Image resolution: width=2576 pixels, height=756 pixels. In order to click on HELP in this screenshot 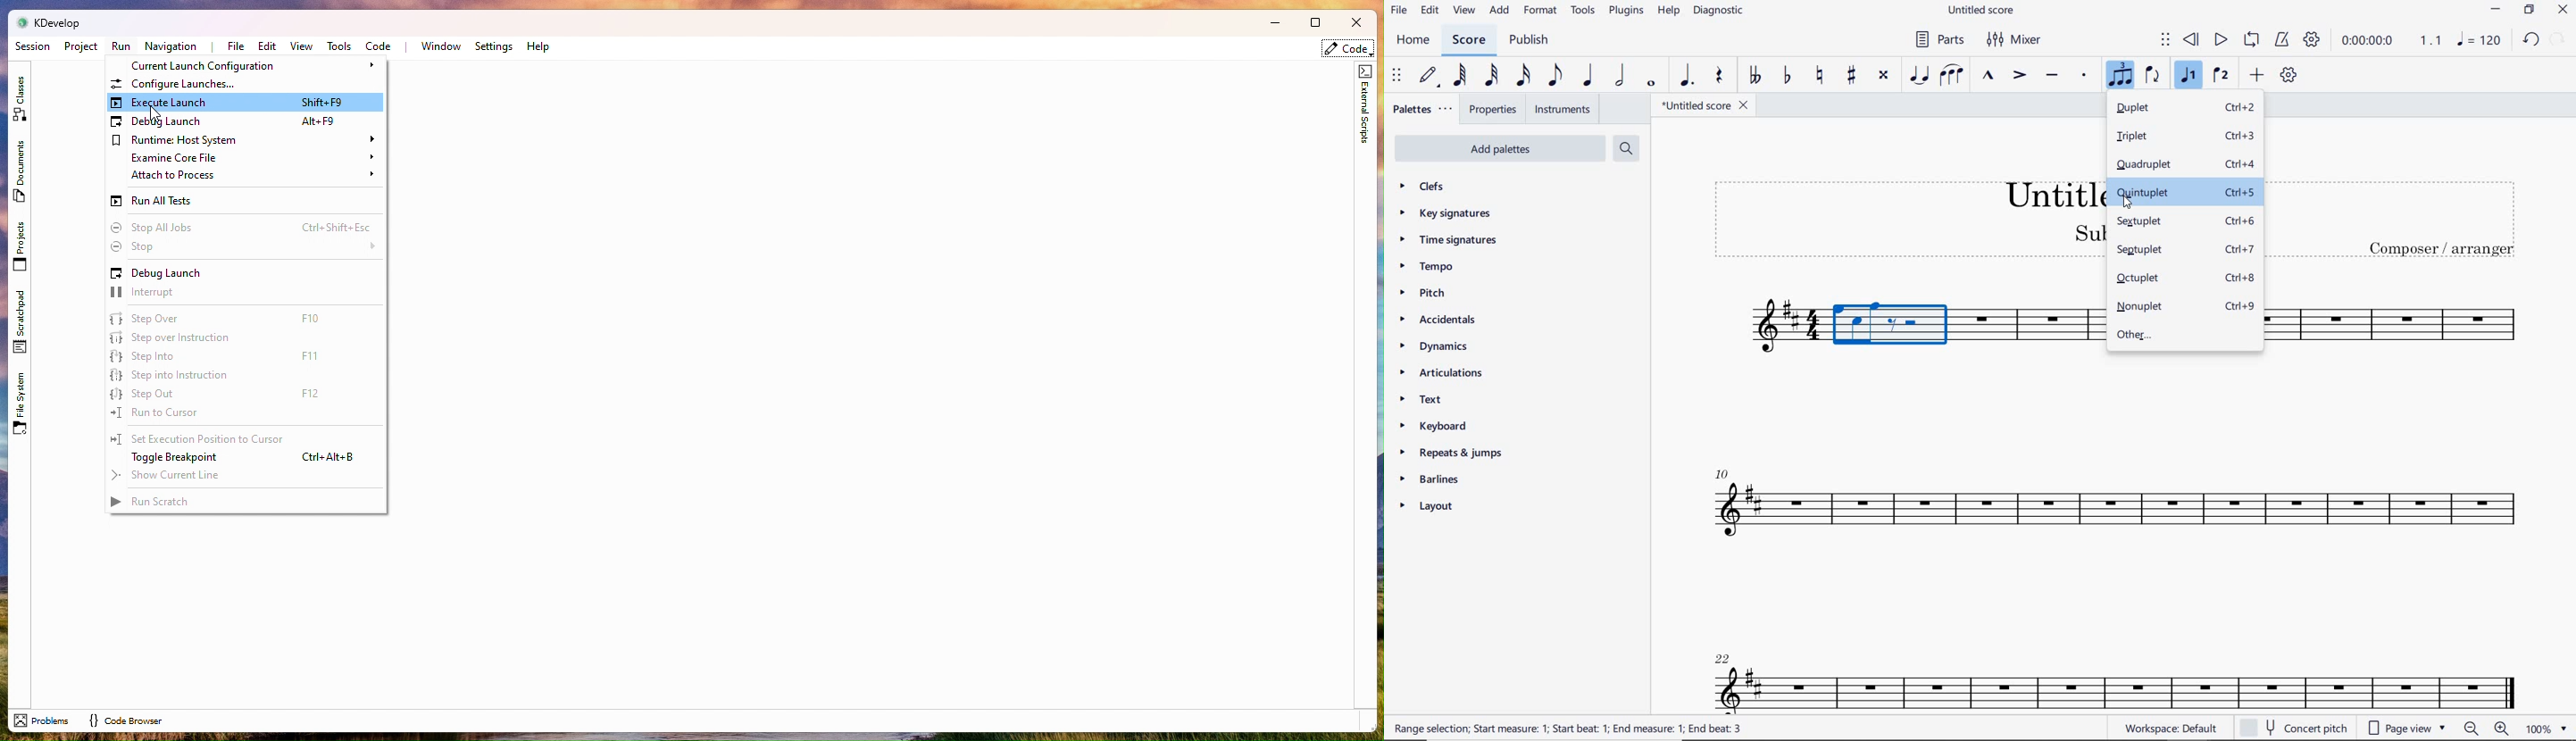, I will do `click(1669, 12)`.